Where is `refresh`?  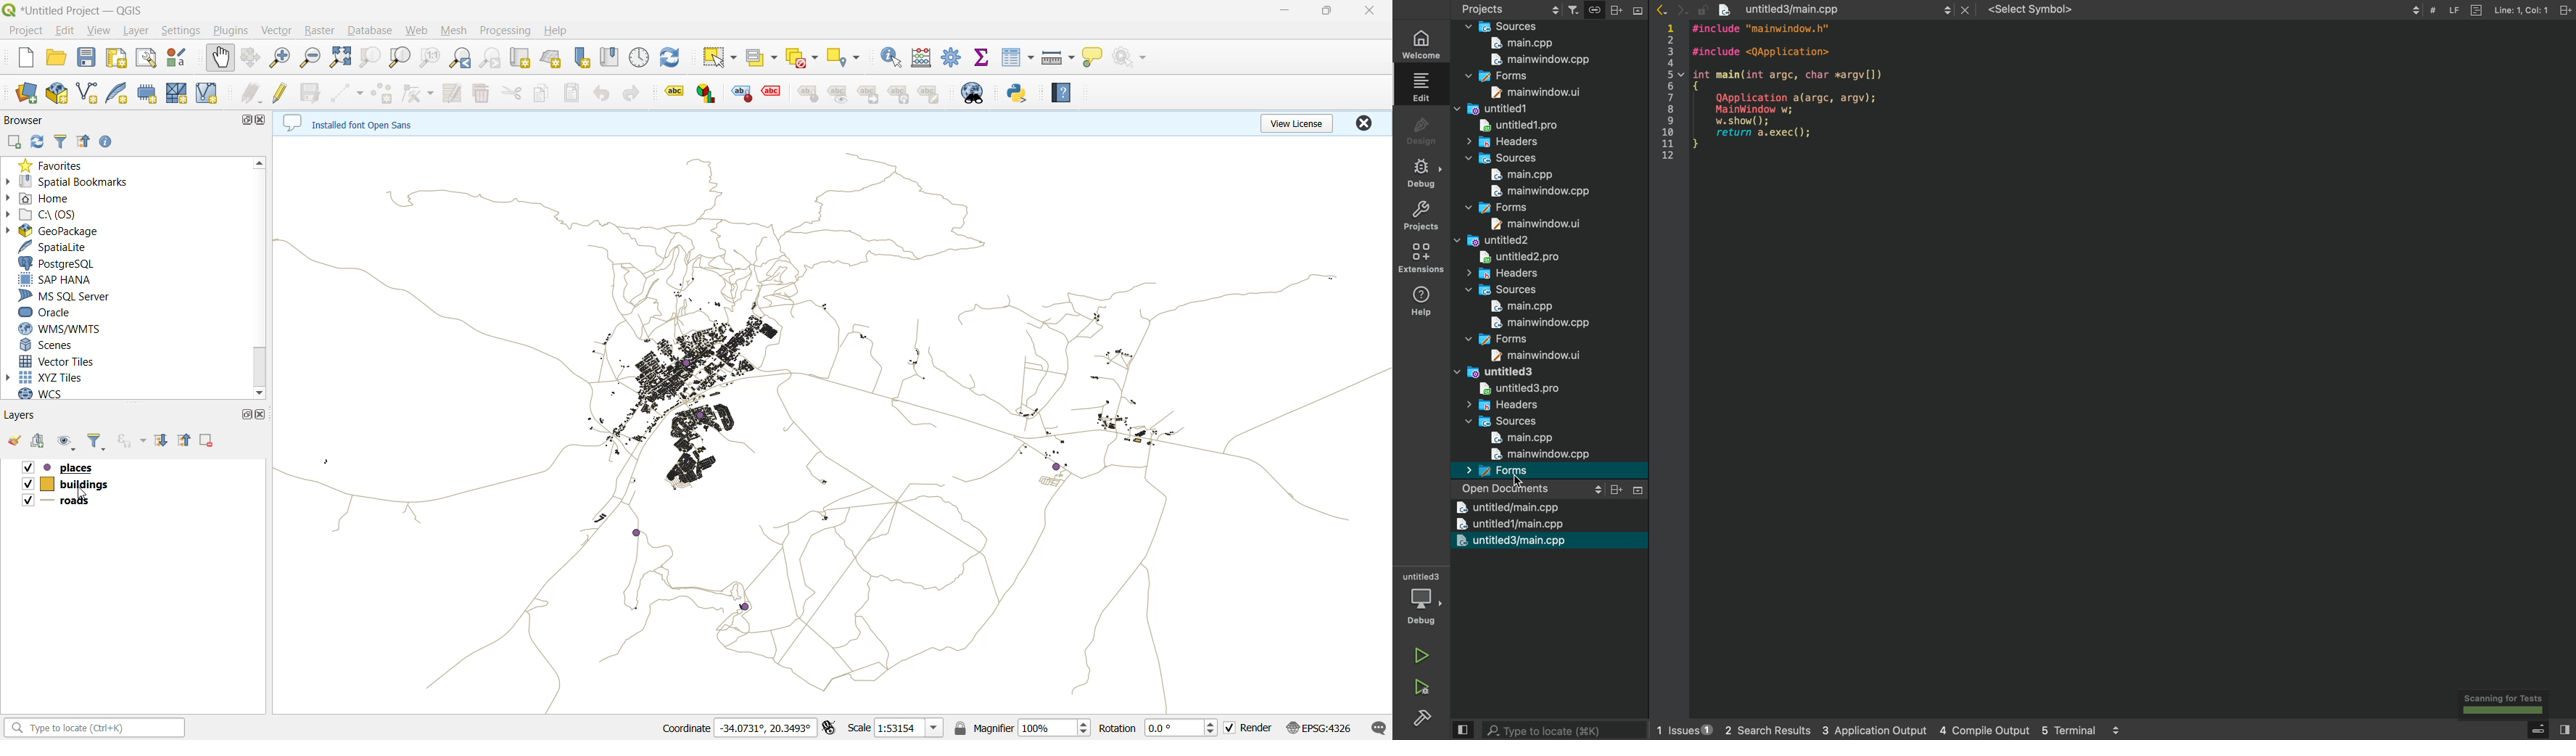
refresh is located at coordinates (39, 141).